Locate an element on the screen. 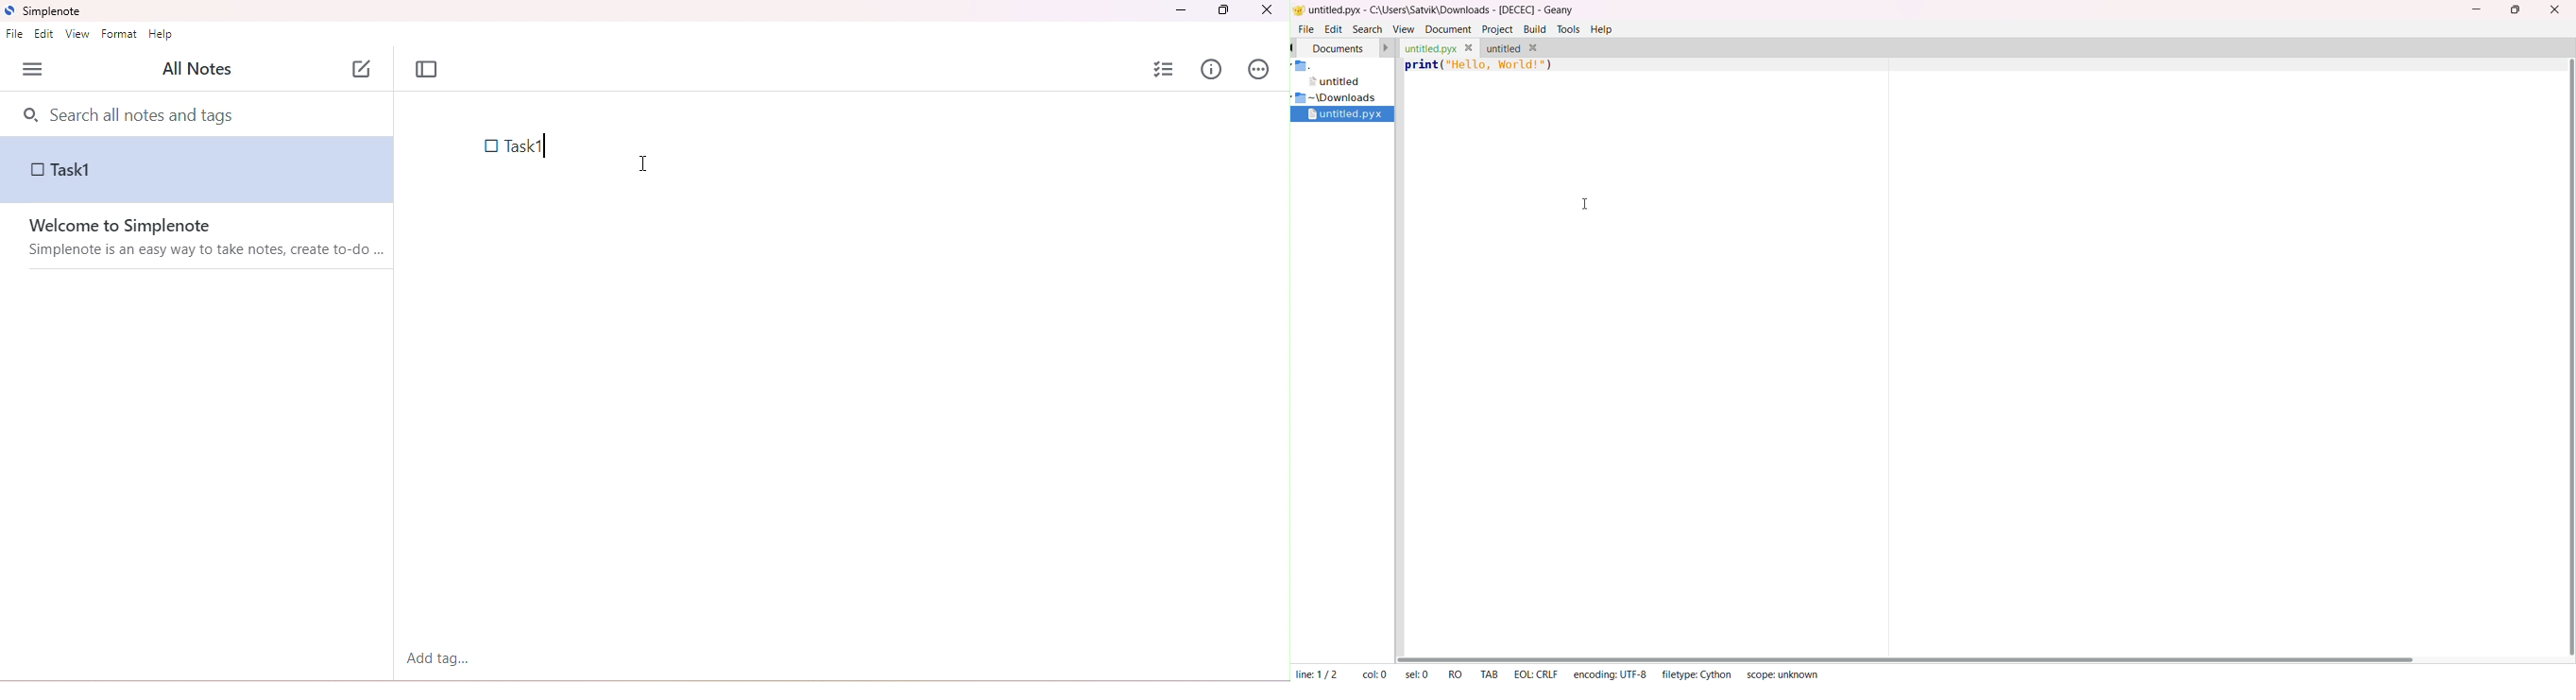 The width and height of the screenshot is (2576, 700). simplenote is located at coordinates (51, 12).